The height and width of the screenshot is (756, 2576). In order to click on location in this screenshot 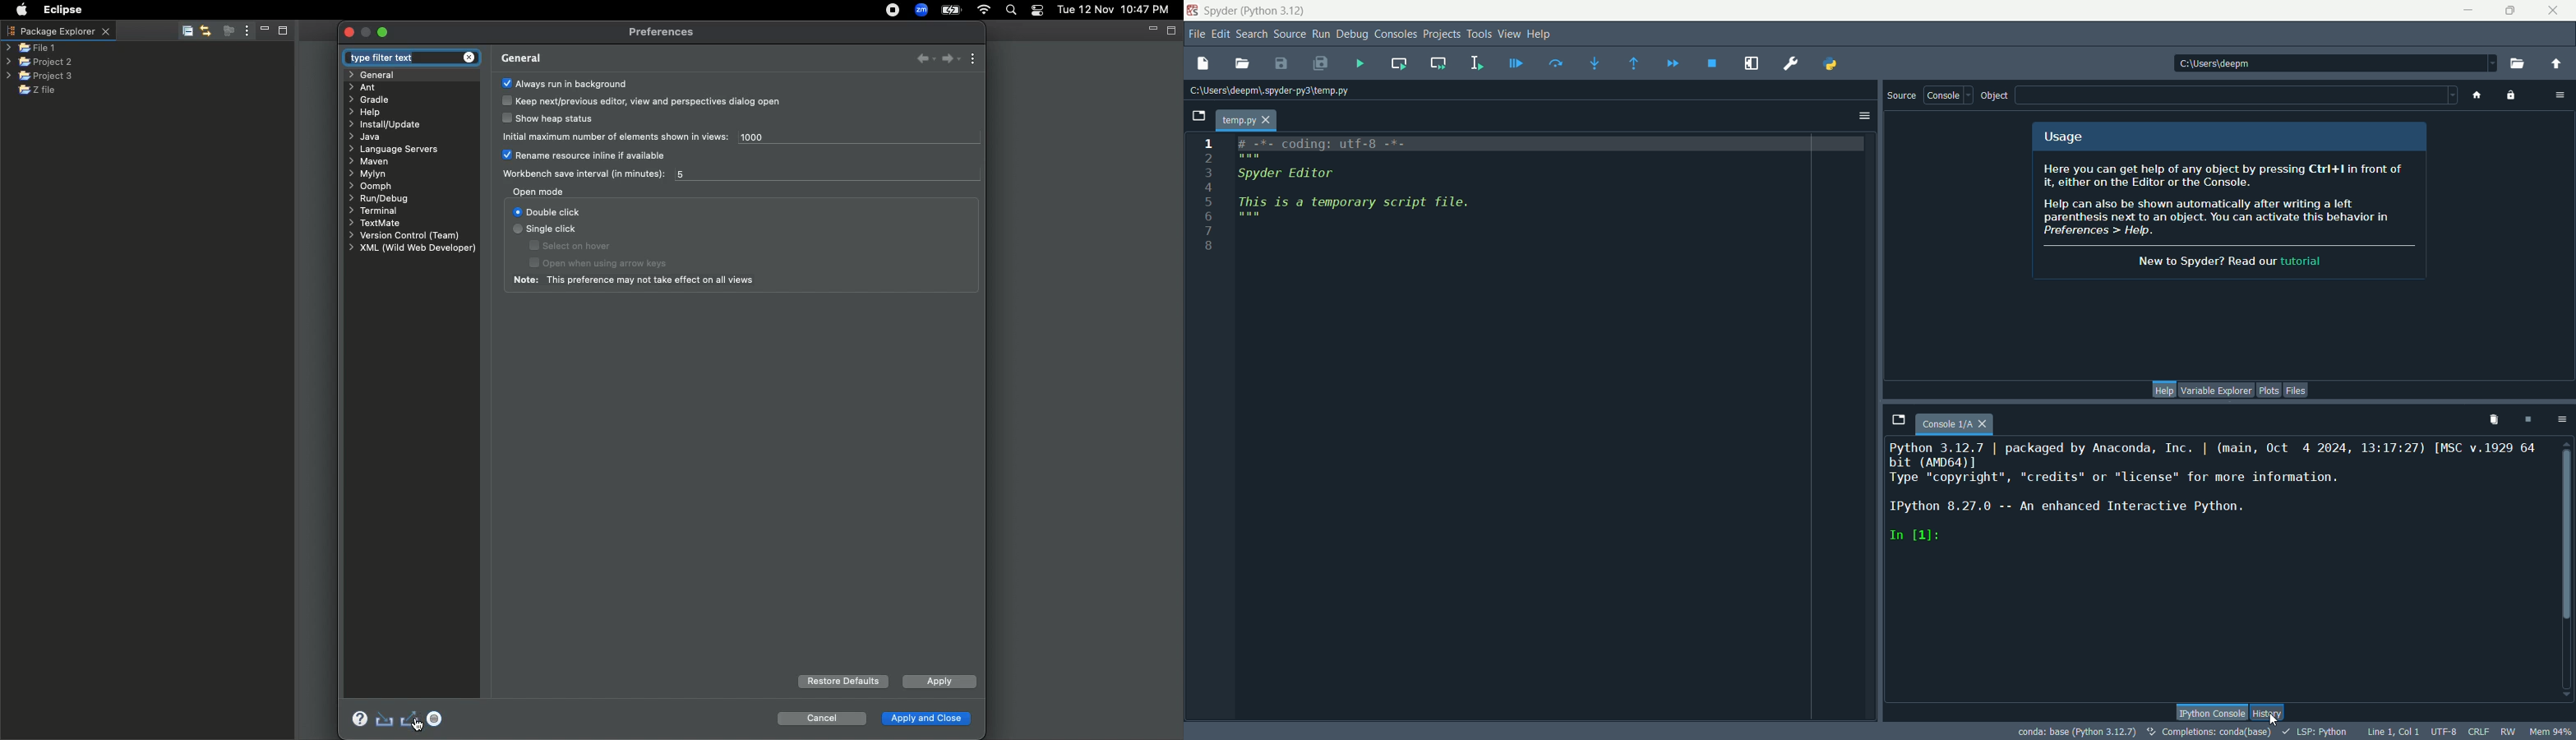, I will do `click(2331, 62)`.